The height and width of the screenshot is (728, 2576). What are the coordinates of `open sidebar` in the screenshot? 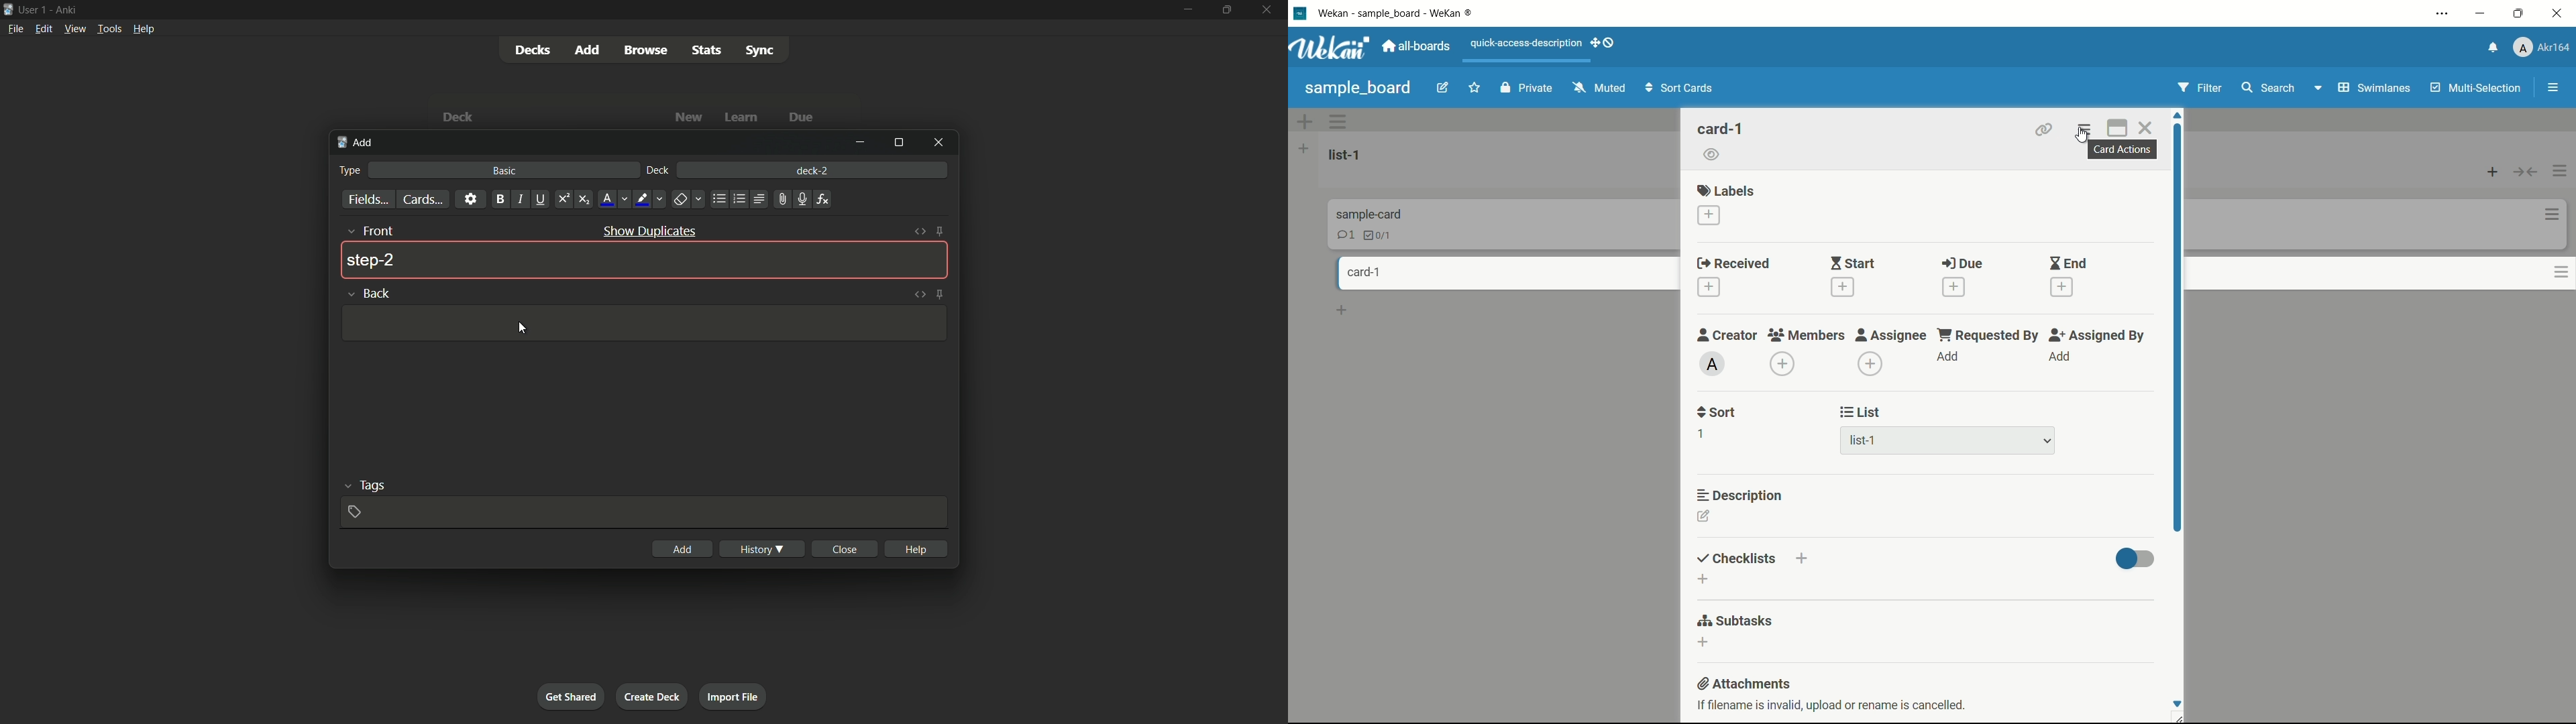 It's located at (2546, 88).